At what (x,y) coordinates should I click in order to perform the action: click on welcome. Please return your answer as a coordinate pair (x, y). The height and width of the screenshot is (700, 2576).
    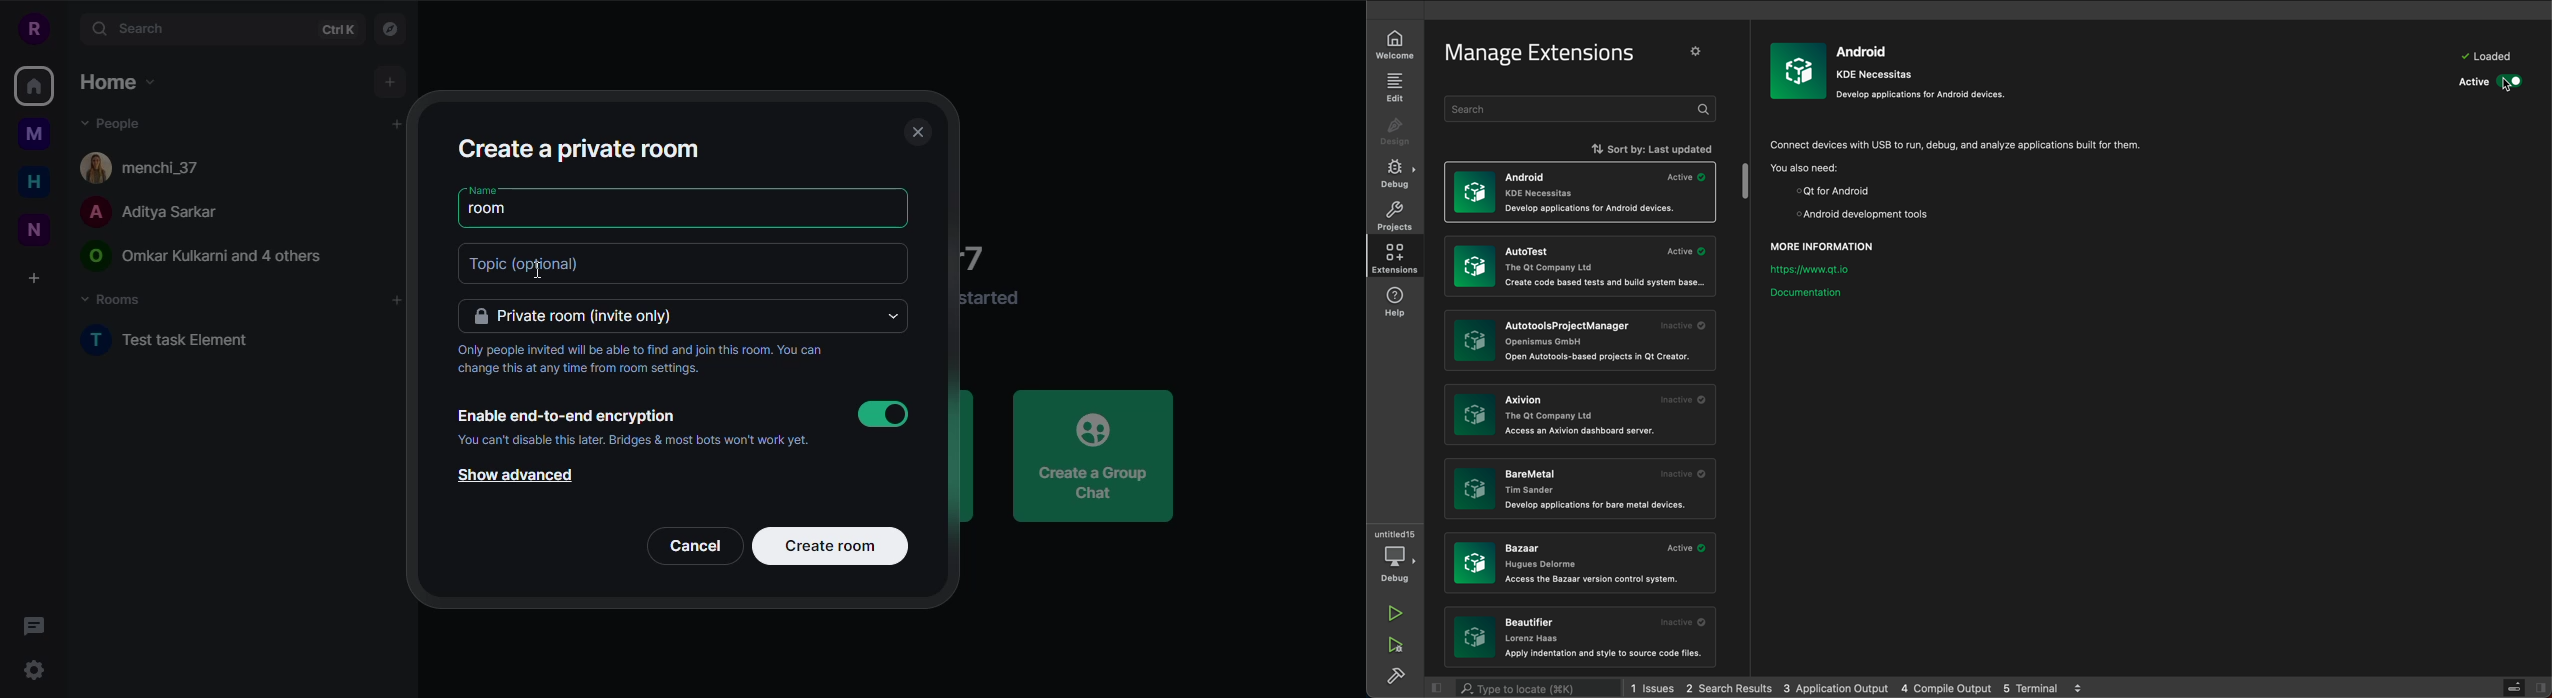
    Looking at the image, I should click on (983, 256).